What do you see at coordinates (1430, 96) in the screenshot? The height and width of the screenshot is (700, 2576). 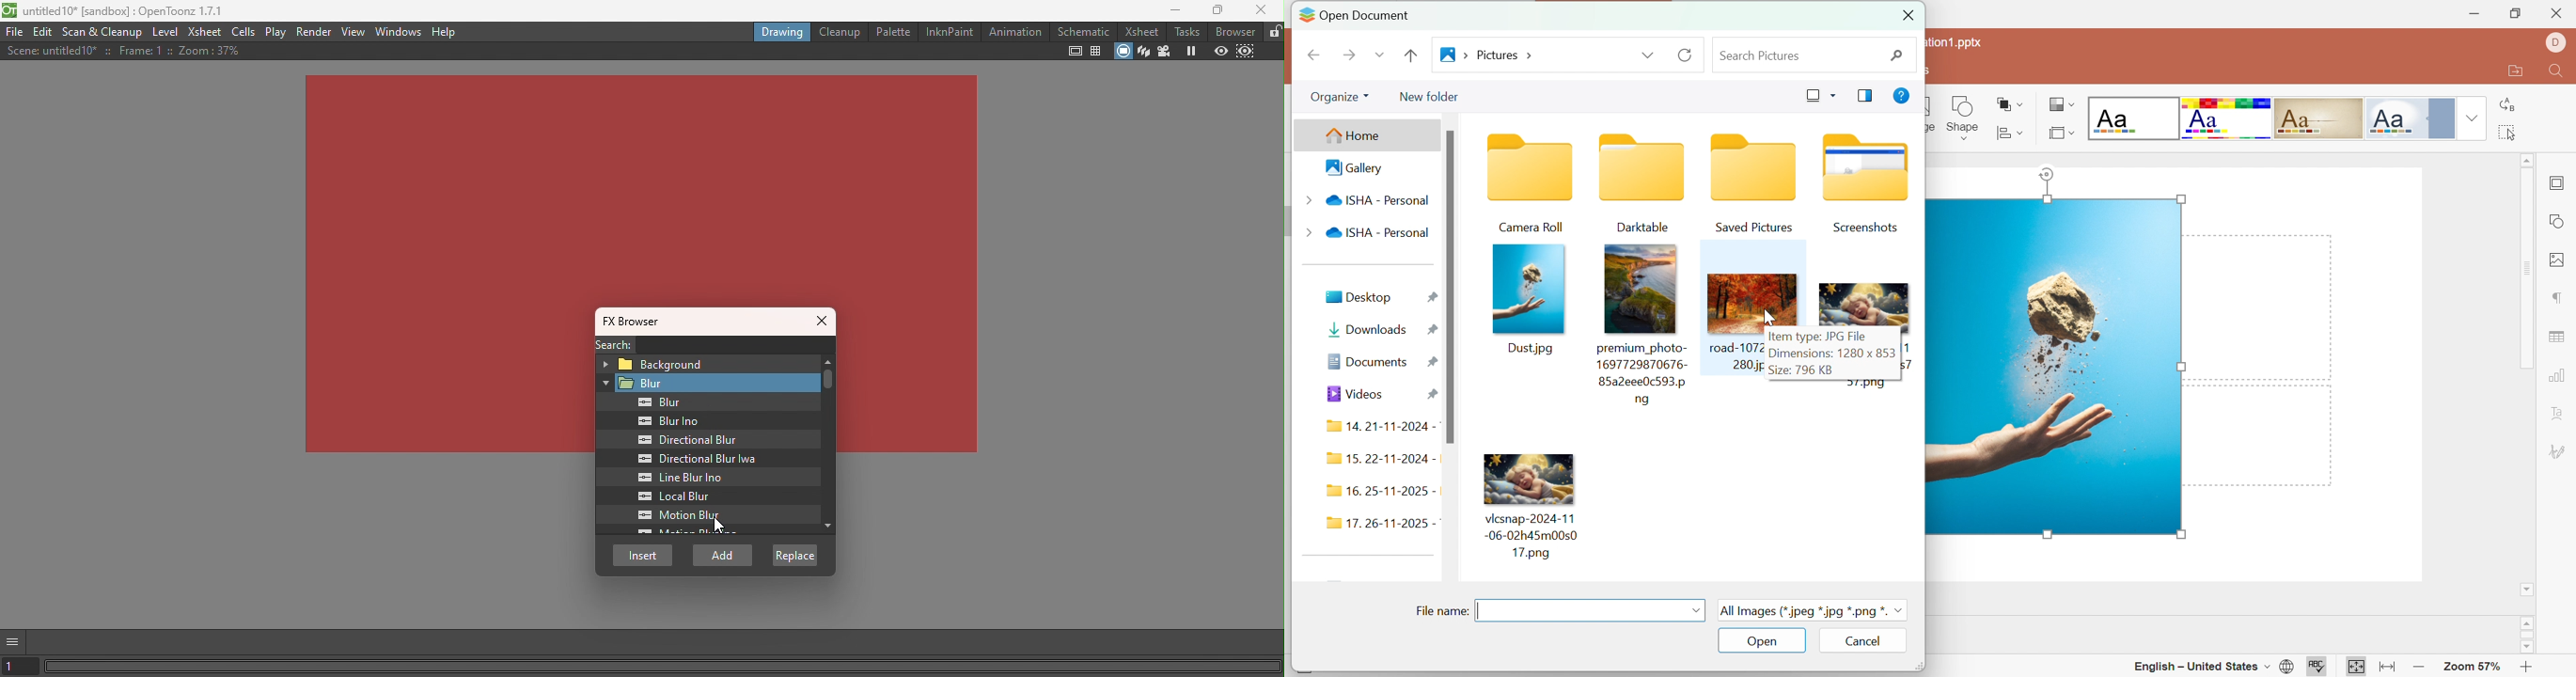 I see `New folder` at bounding box center [1430, 96].